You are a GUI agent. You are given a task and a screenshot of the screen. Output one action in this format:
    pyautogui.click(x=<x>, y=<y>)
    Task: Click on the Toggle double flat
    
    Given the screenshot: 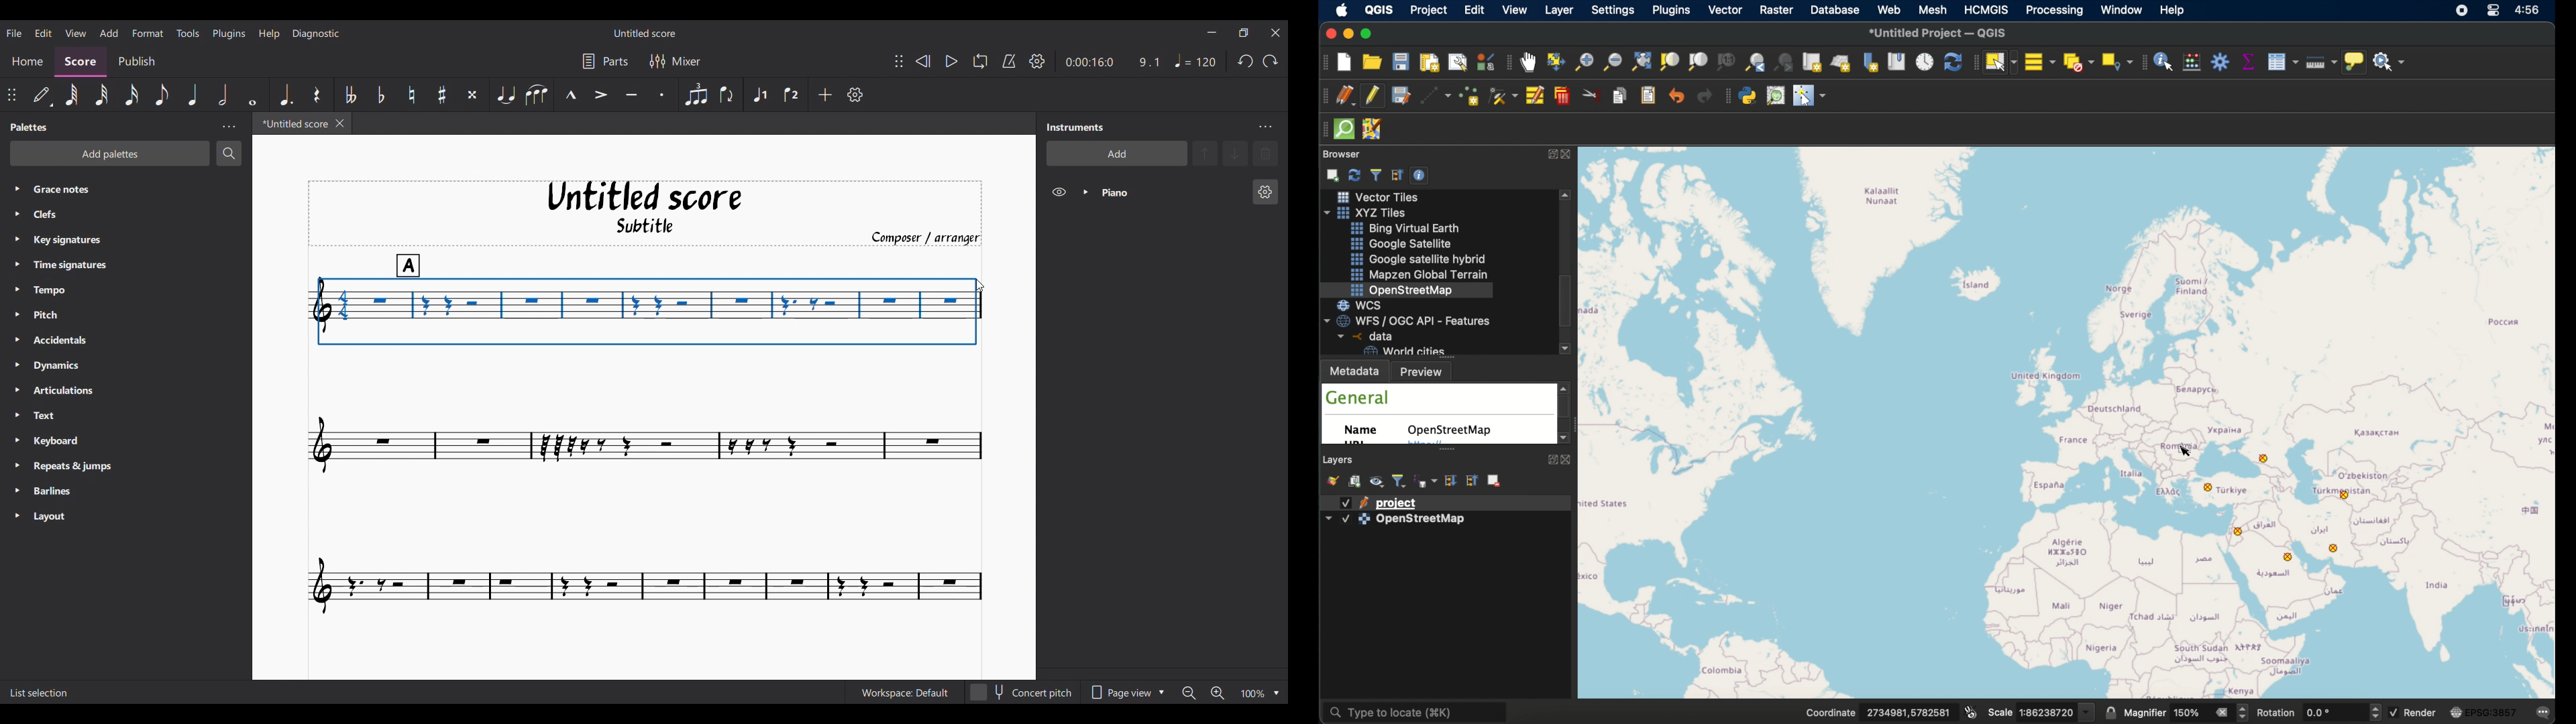 What is the action you would take?
    pyautogui.click(x=351, y=95)
    